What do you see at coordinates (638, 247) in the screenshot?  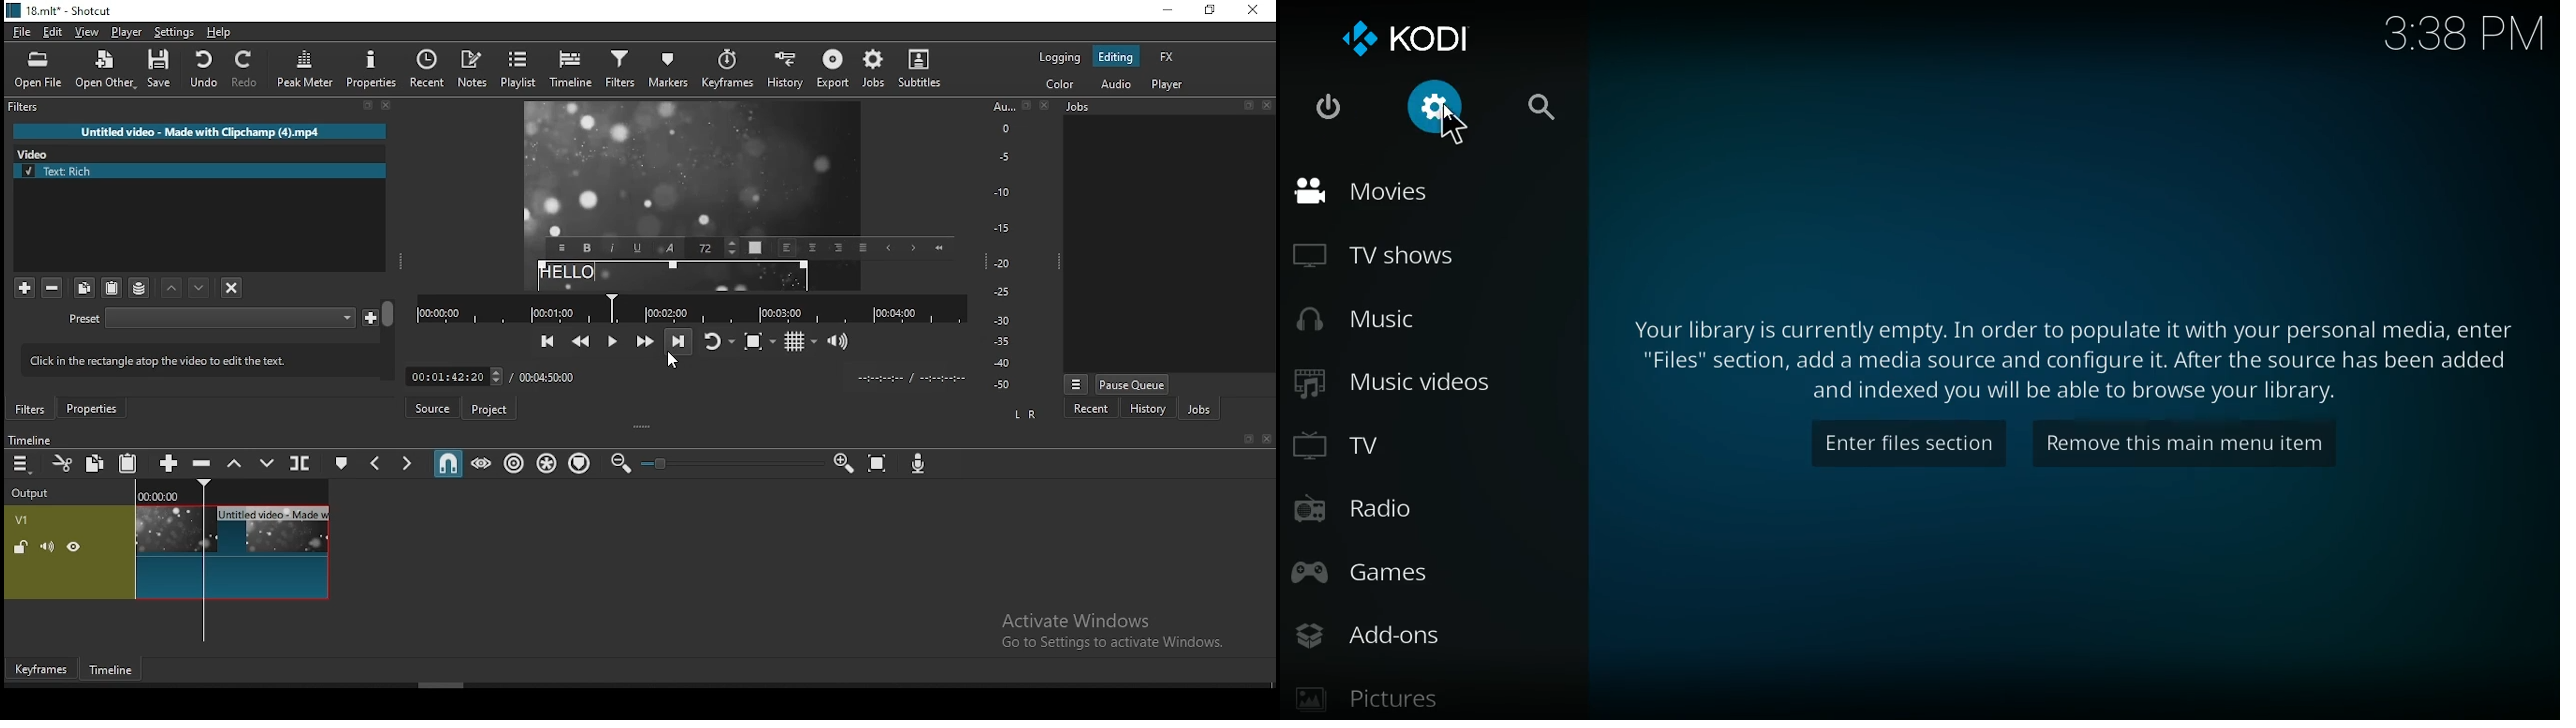 I see `Underline` at bounding box center [638, 247].